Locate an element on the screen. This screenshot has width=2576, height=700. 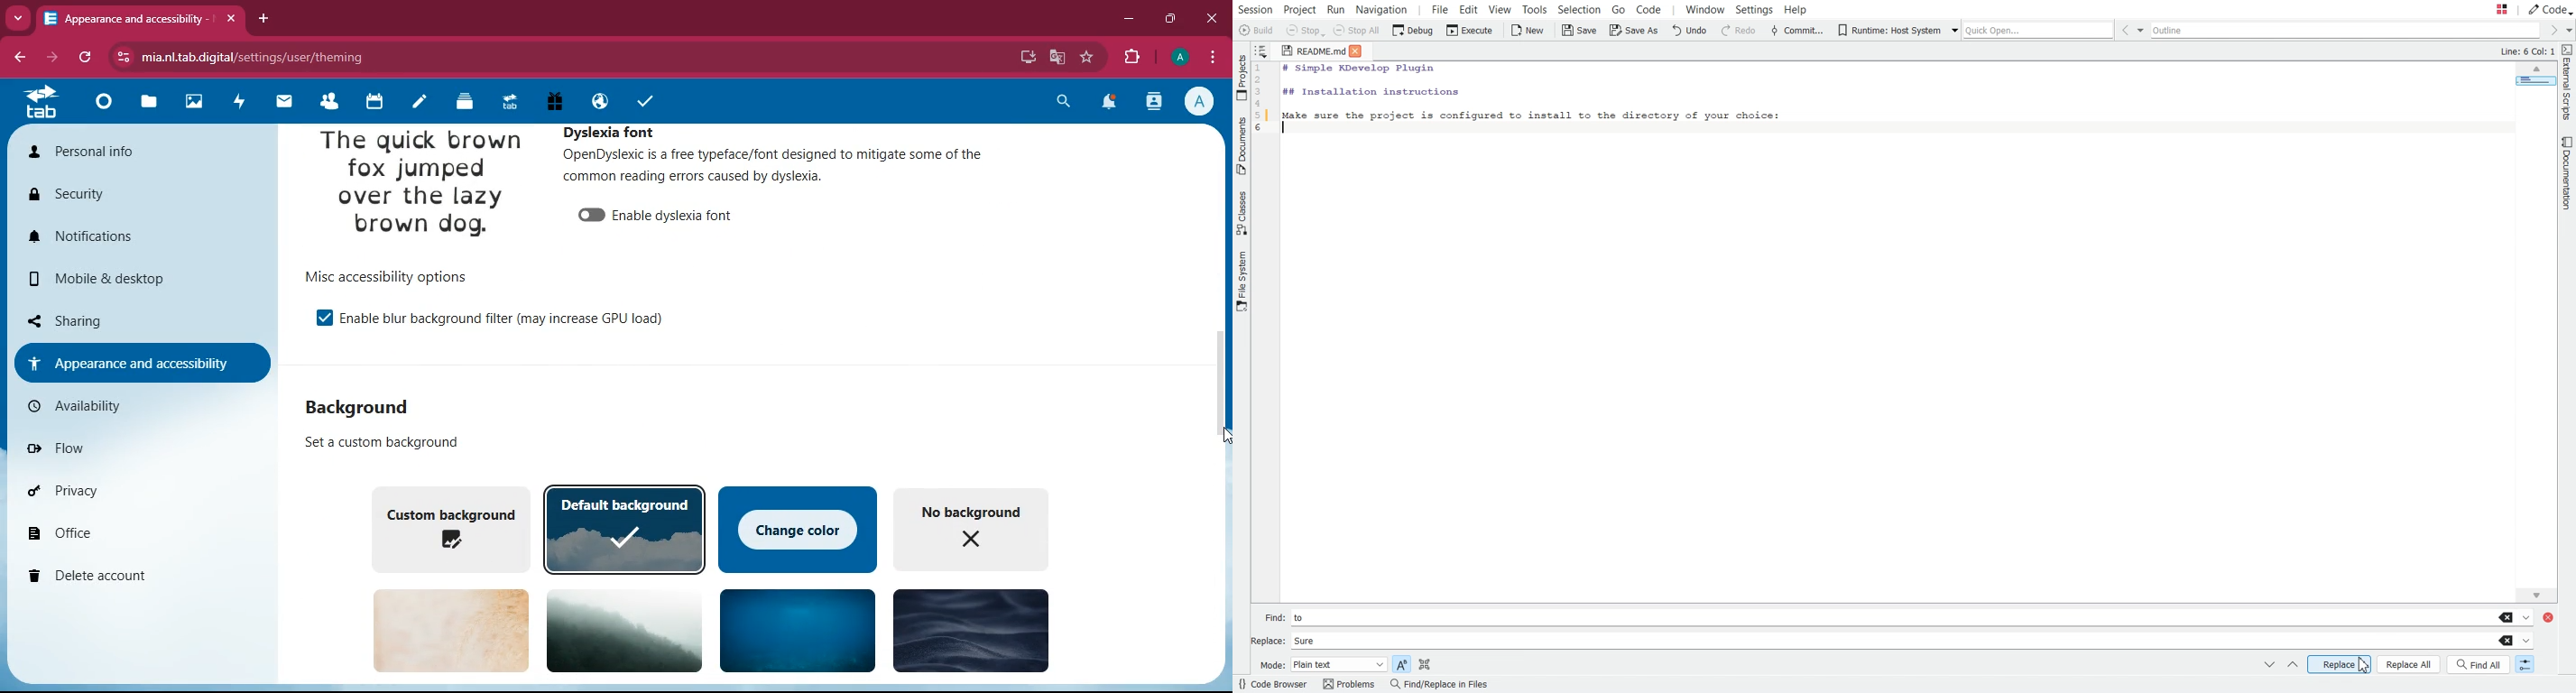
google translate is located at coordinates (1057, 55).